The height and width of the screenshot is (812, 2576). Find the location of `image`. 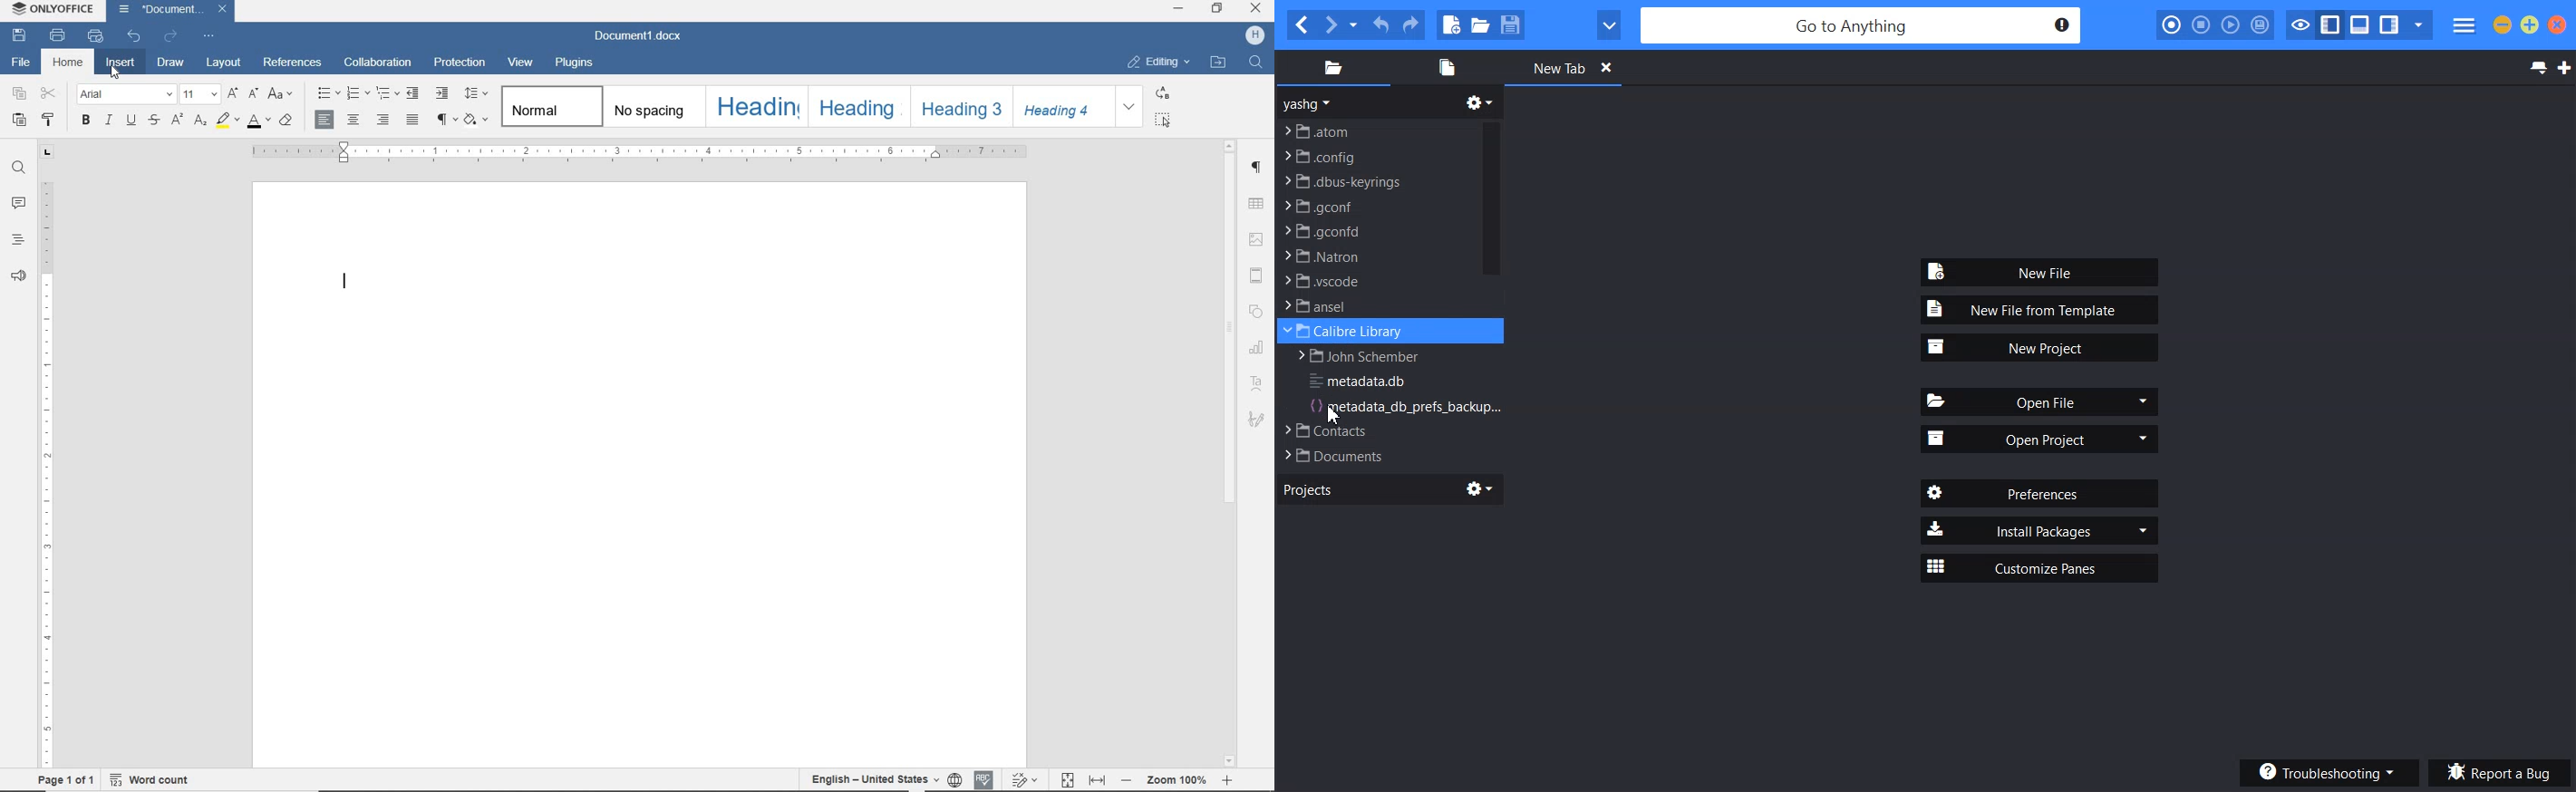

image is located at coordinates (1258, 239).